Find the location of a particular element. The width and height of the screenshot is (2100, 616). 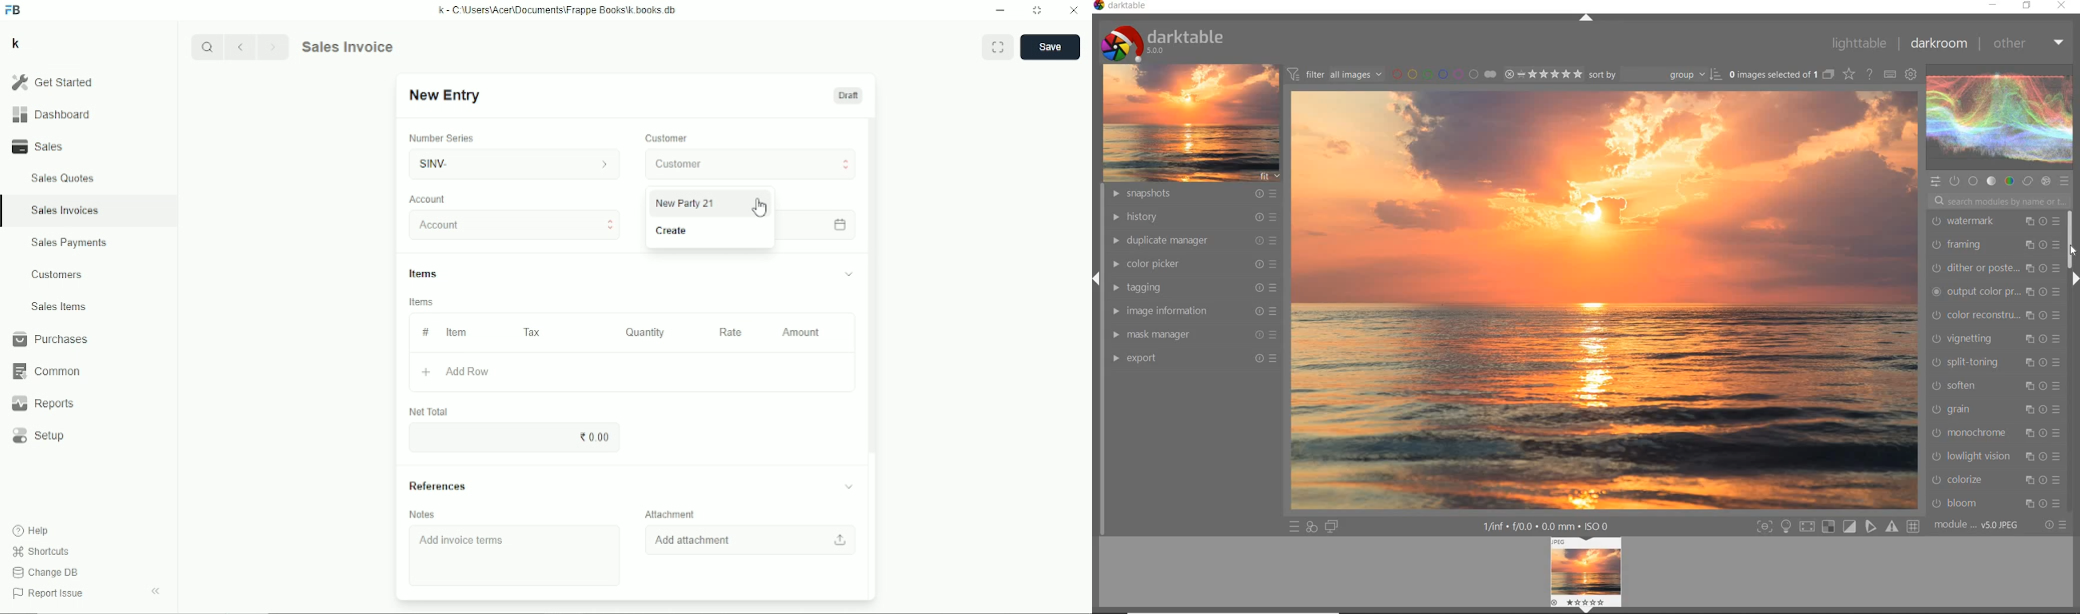

Account is located at coordinates (428, 199).